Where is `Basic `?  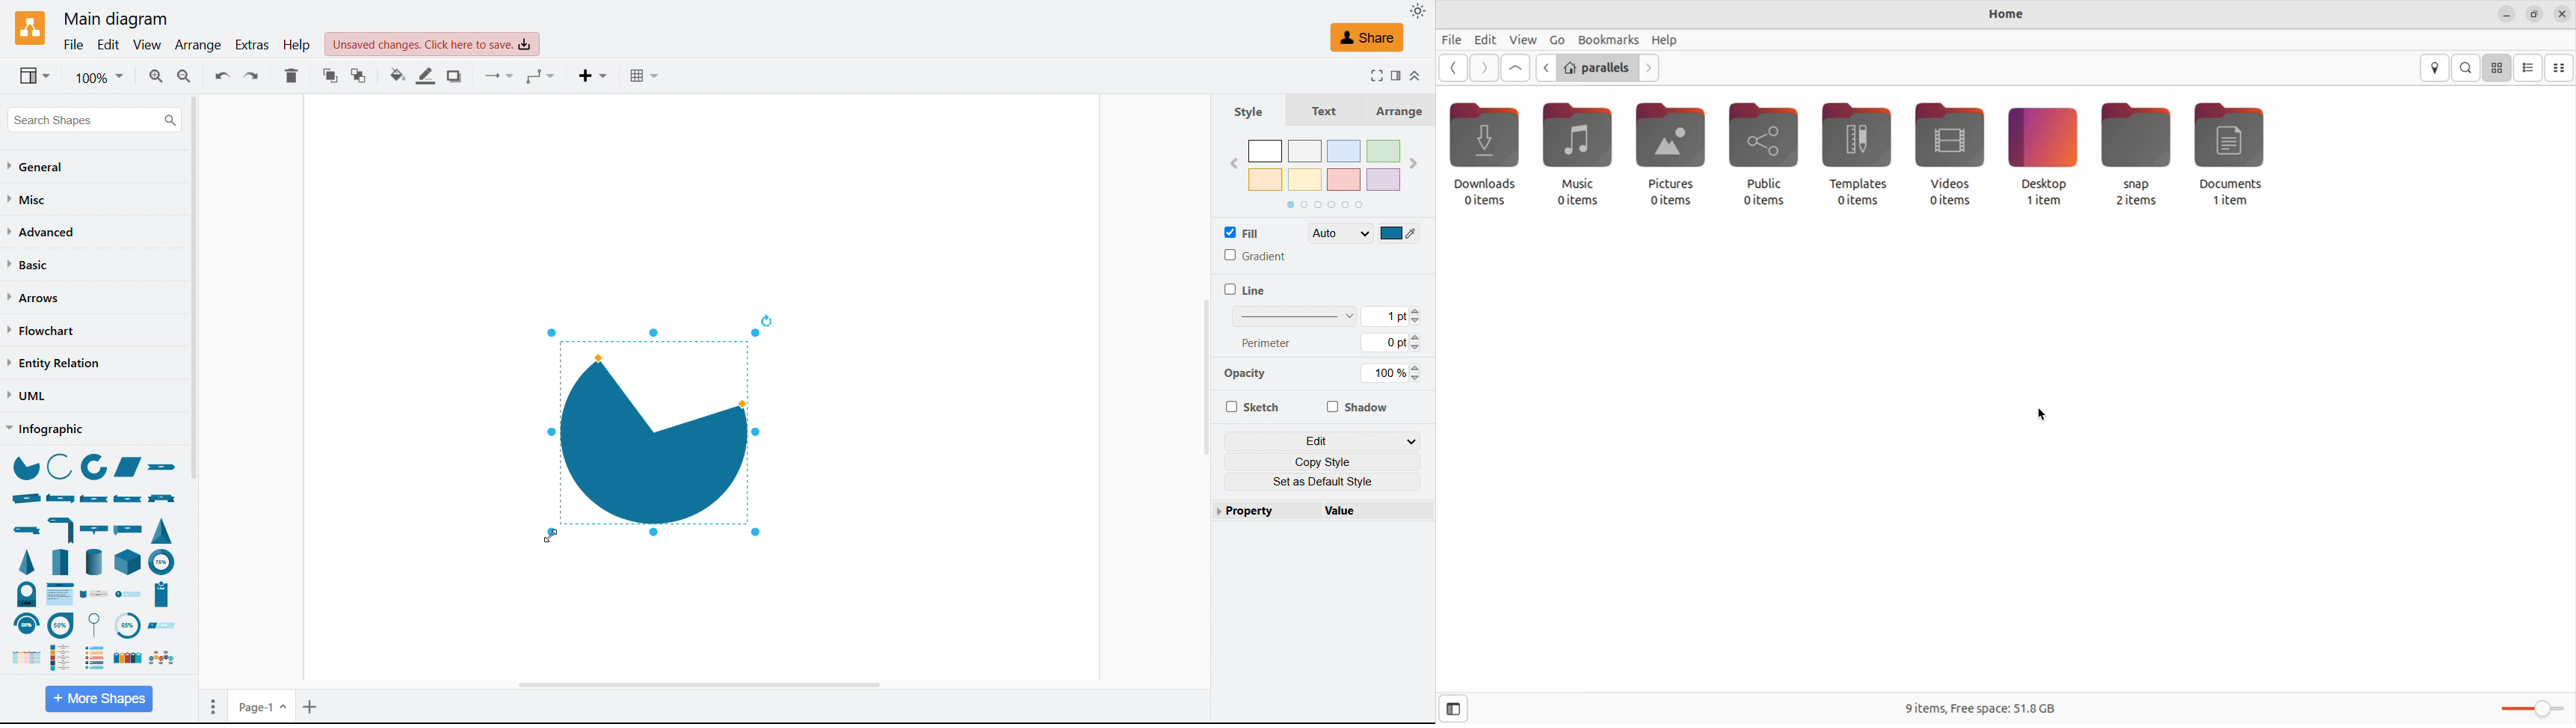 Basic  is located at coordinates (29, 264).